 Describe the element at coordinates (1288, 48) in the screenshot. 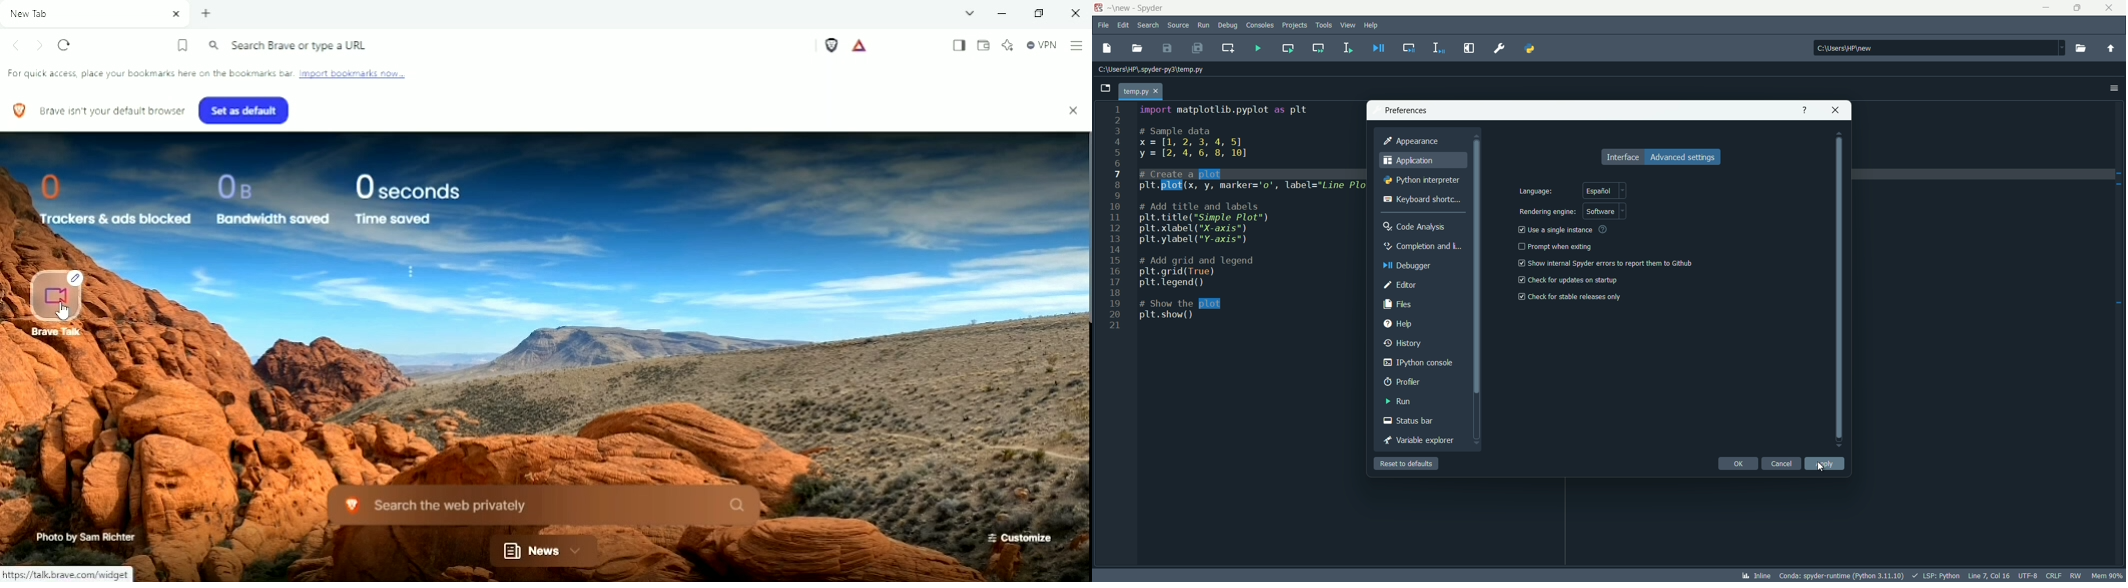

I see `run current cell` at that location.